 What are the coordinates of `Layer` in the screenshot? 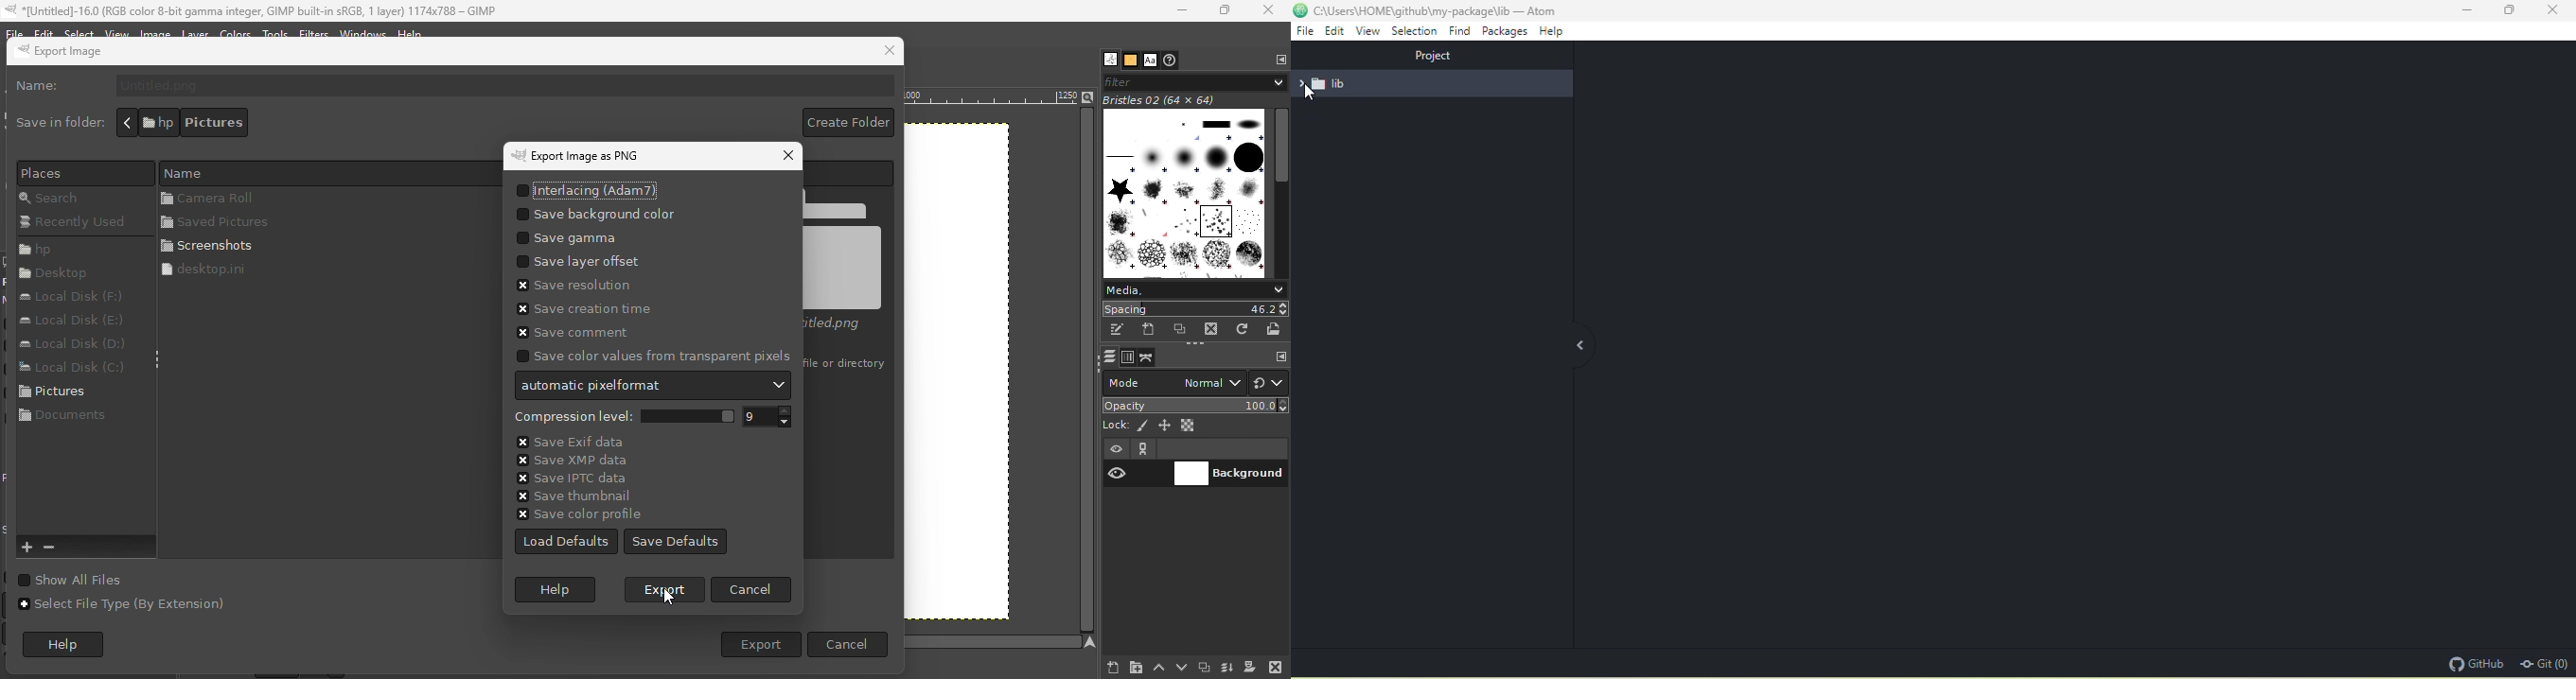 It's located at (200, 35).